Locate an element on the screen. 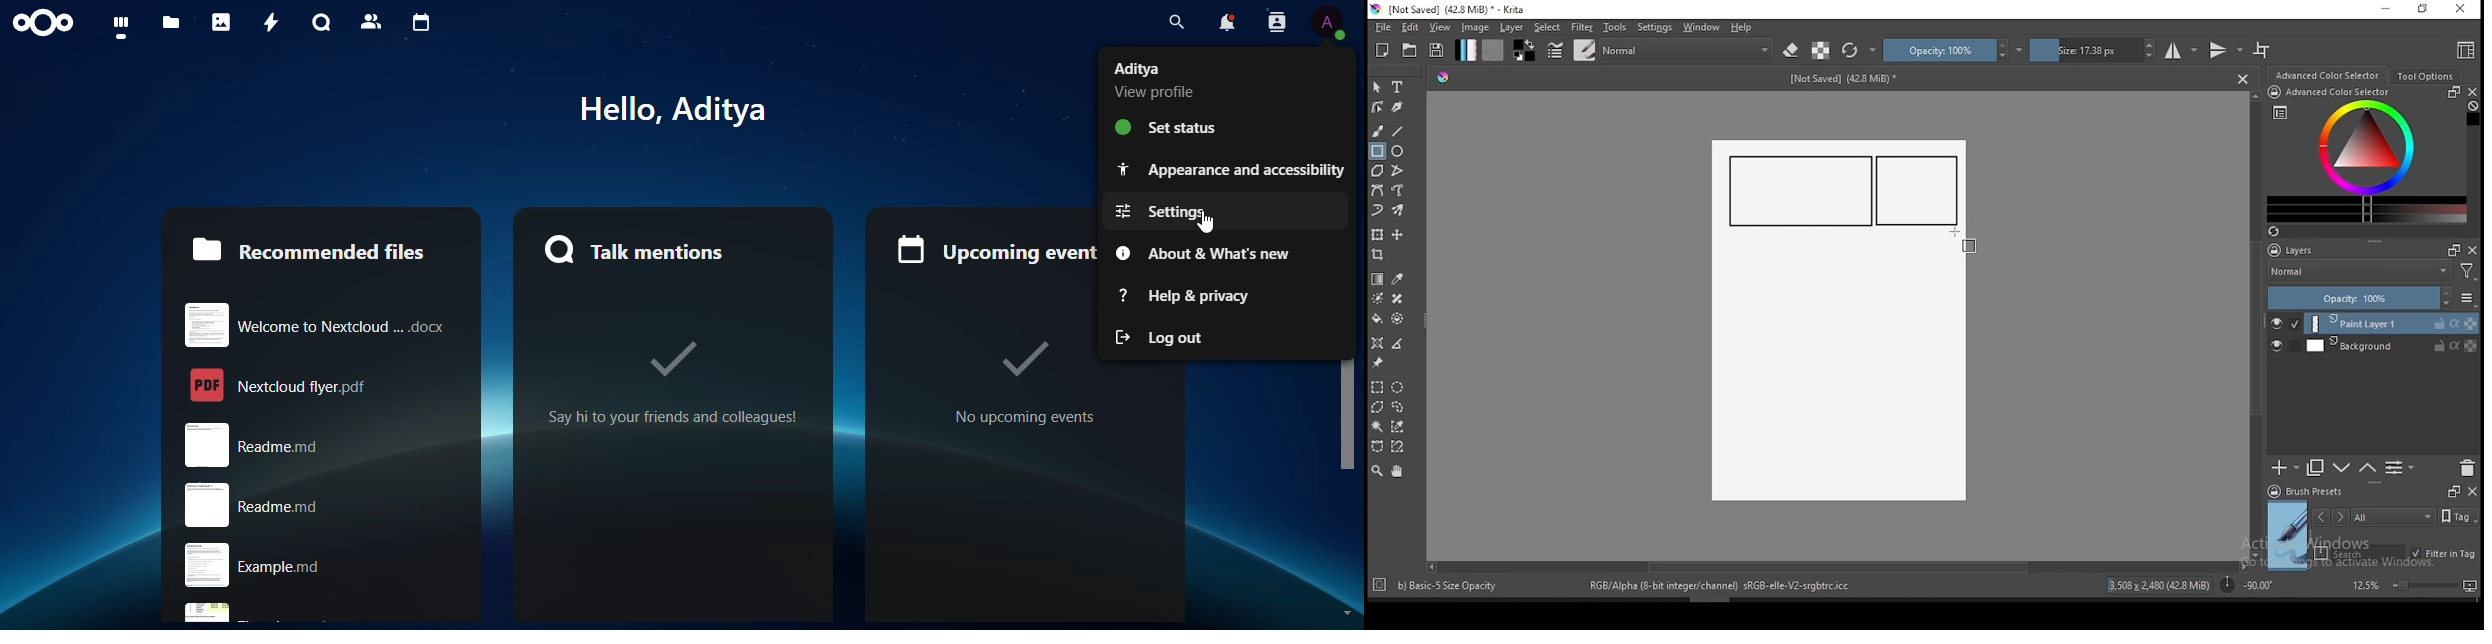  file is located at coordinates (1382, 27).